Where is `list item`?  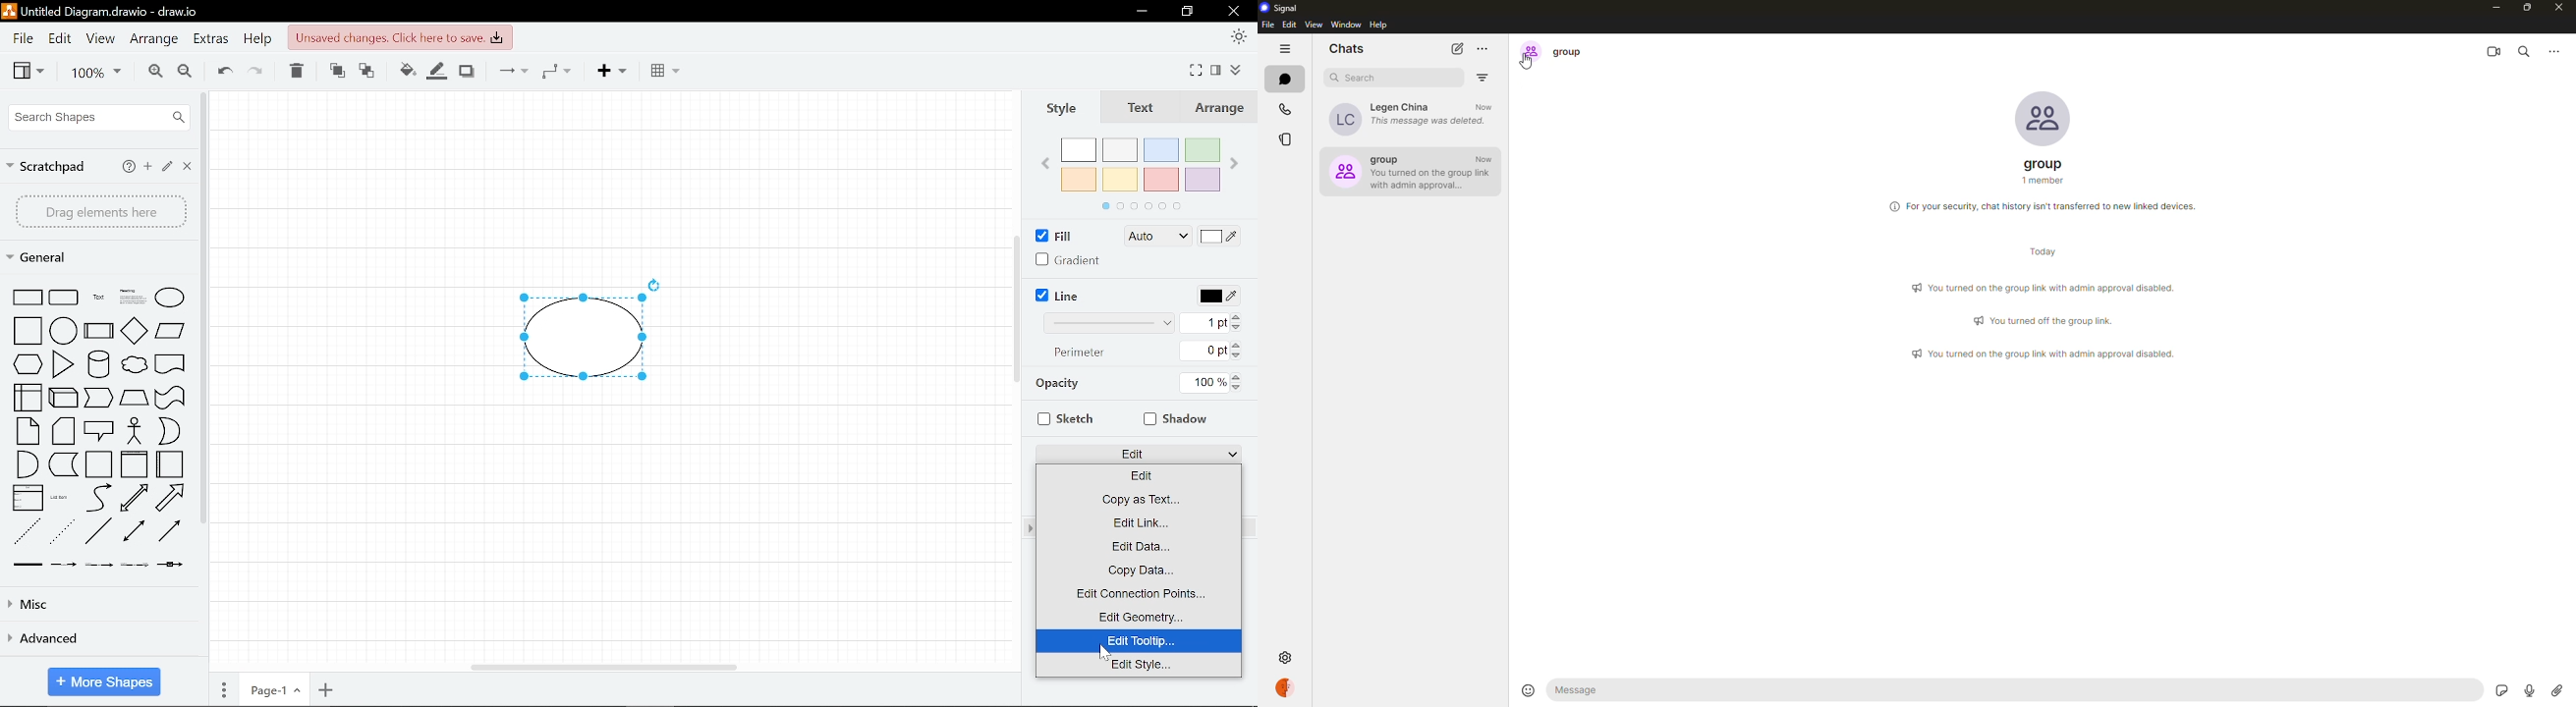
list item is located at coordinates (60, 497).